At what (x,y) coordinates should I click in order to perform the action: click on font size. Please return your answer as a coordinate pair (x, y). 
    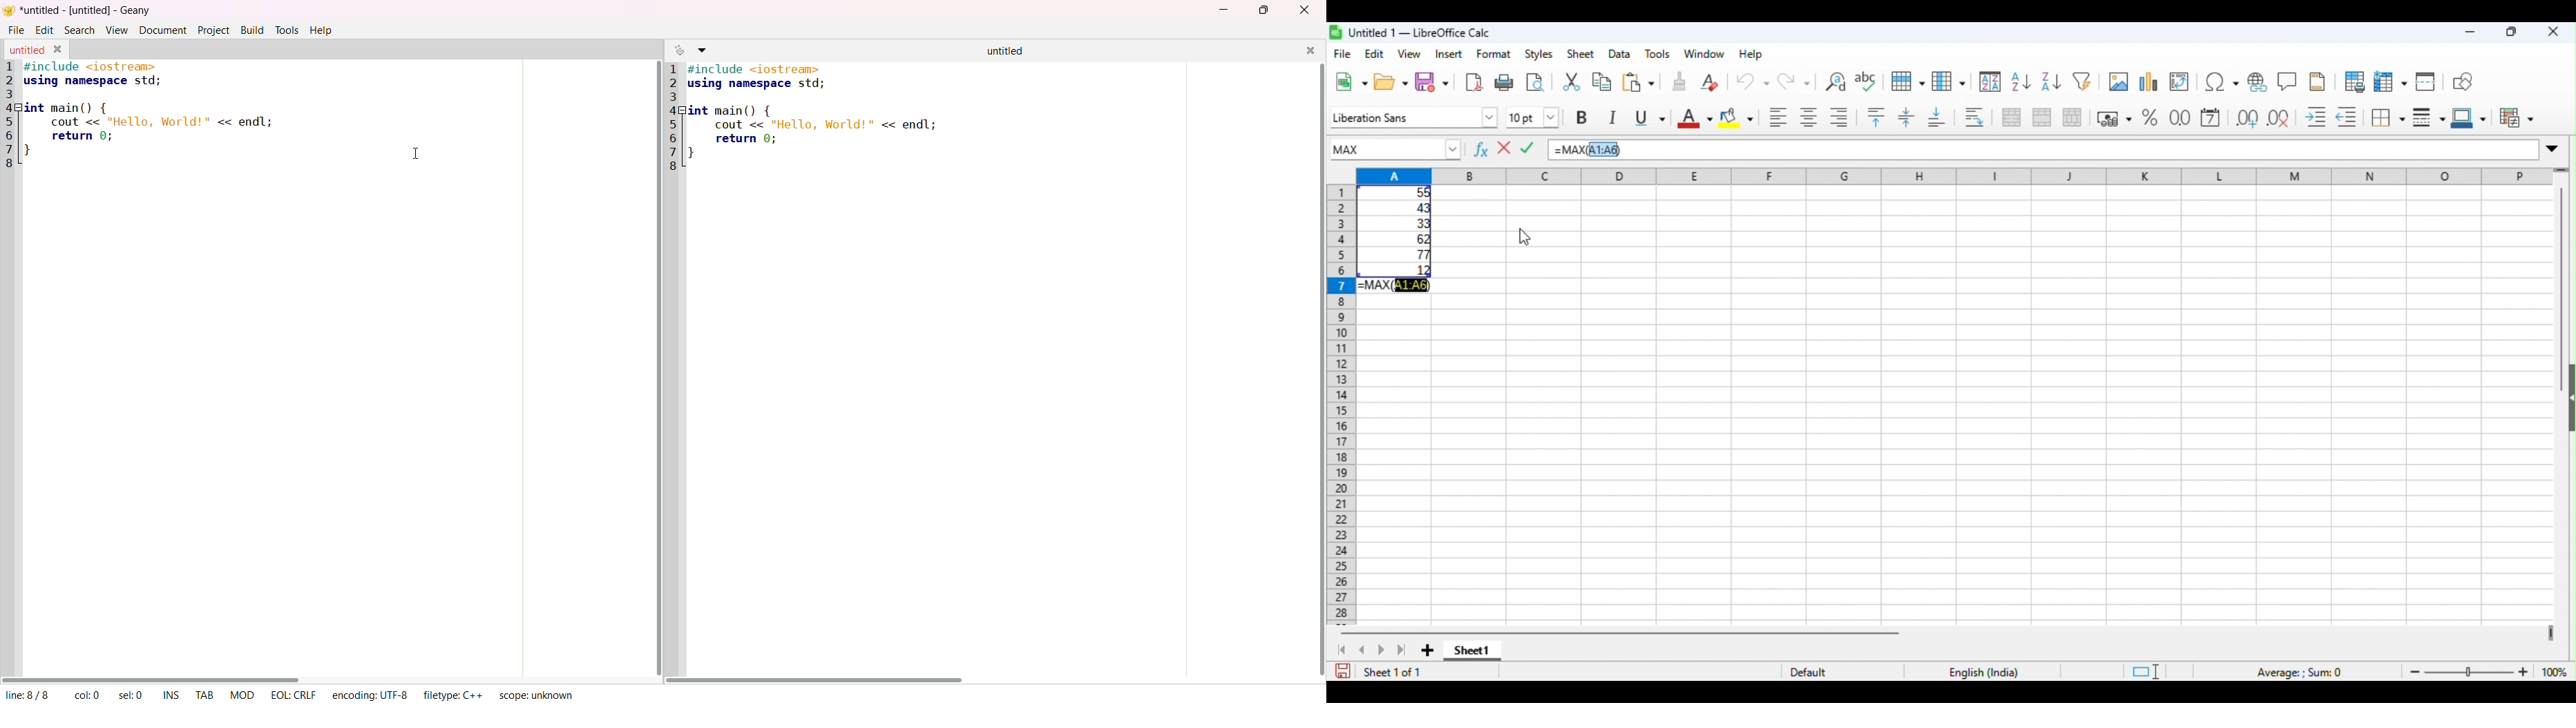
    Looking at the image, I should click on (1536, 115).